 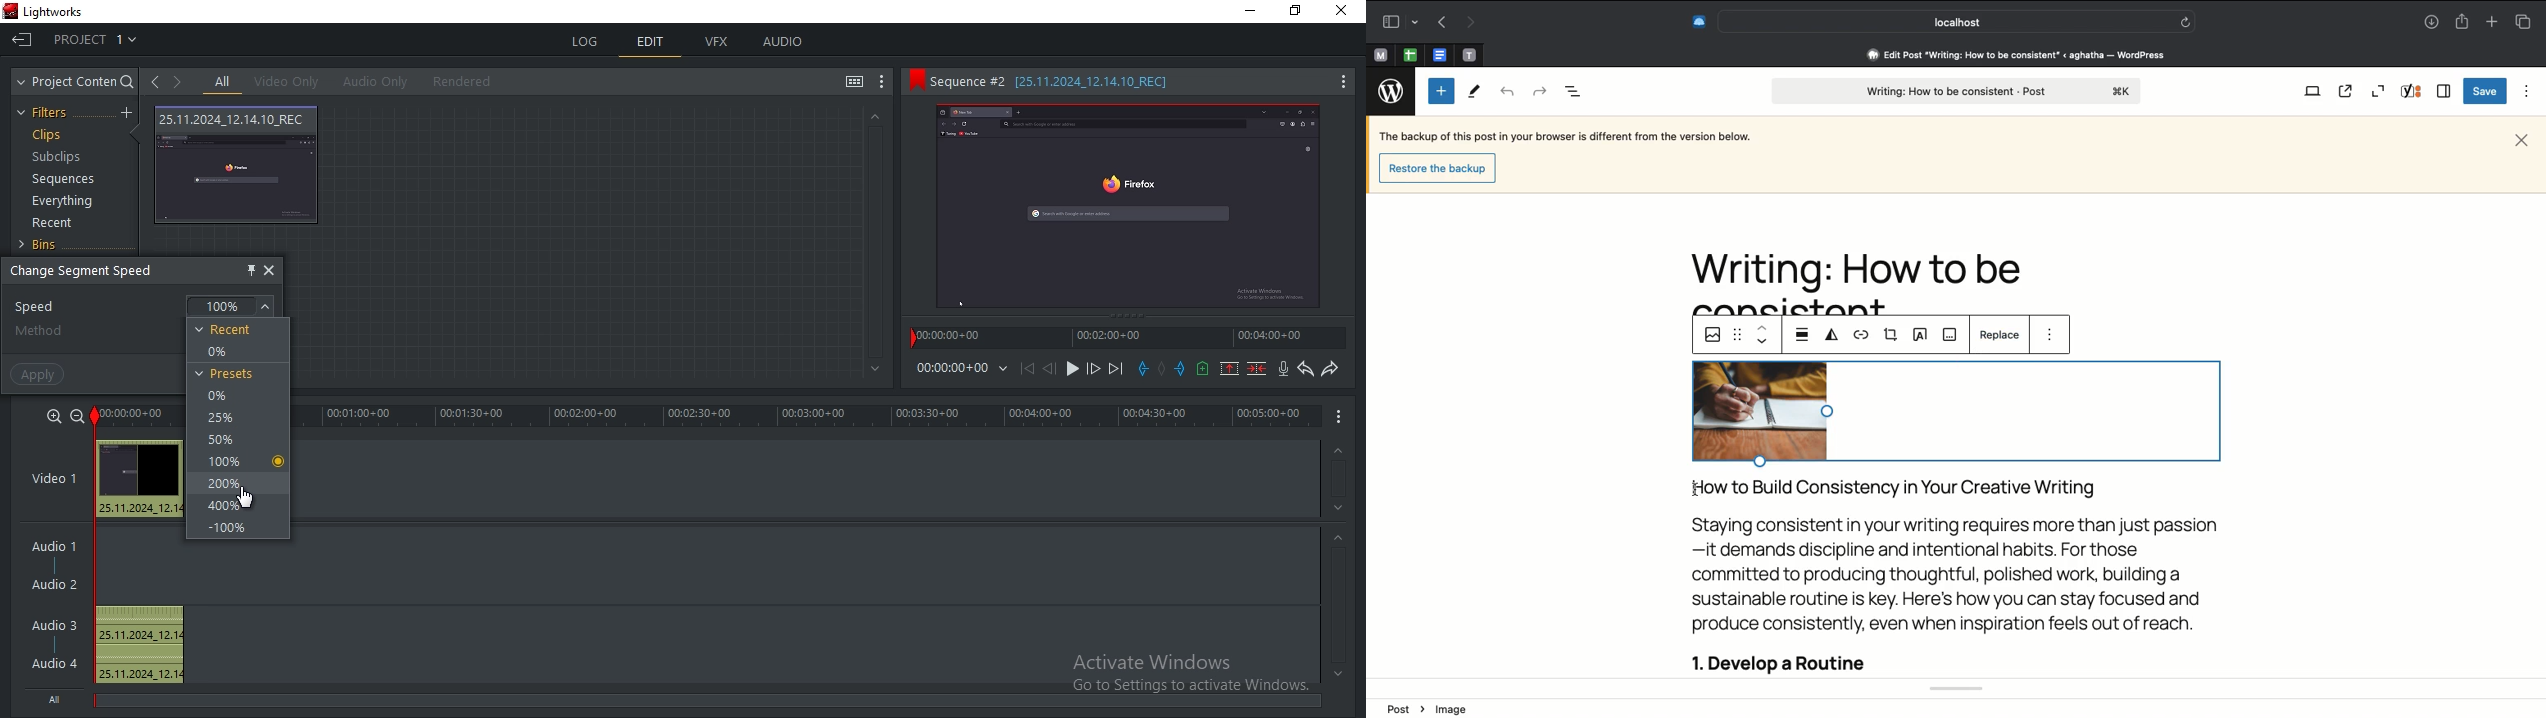 I want to click on time, so click(x=964, y=371).